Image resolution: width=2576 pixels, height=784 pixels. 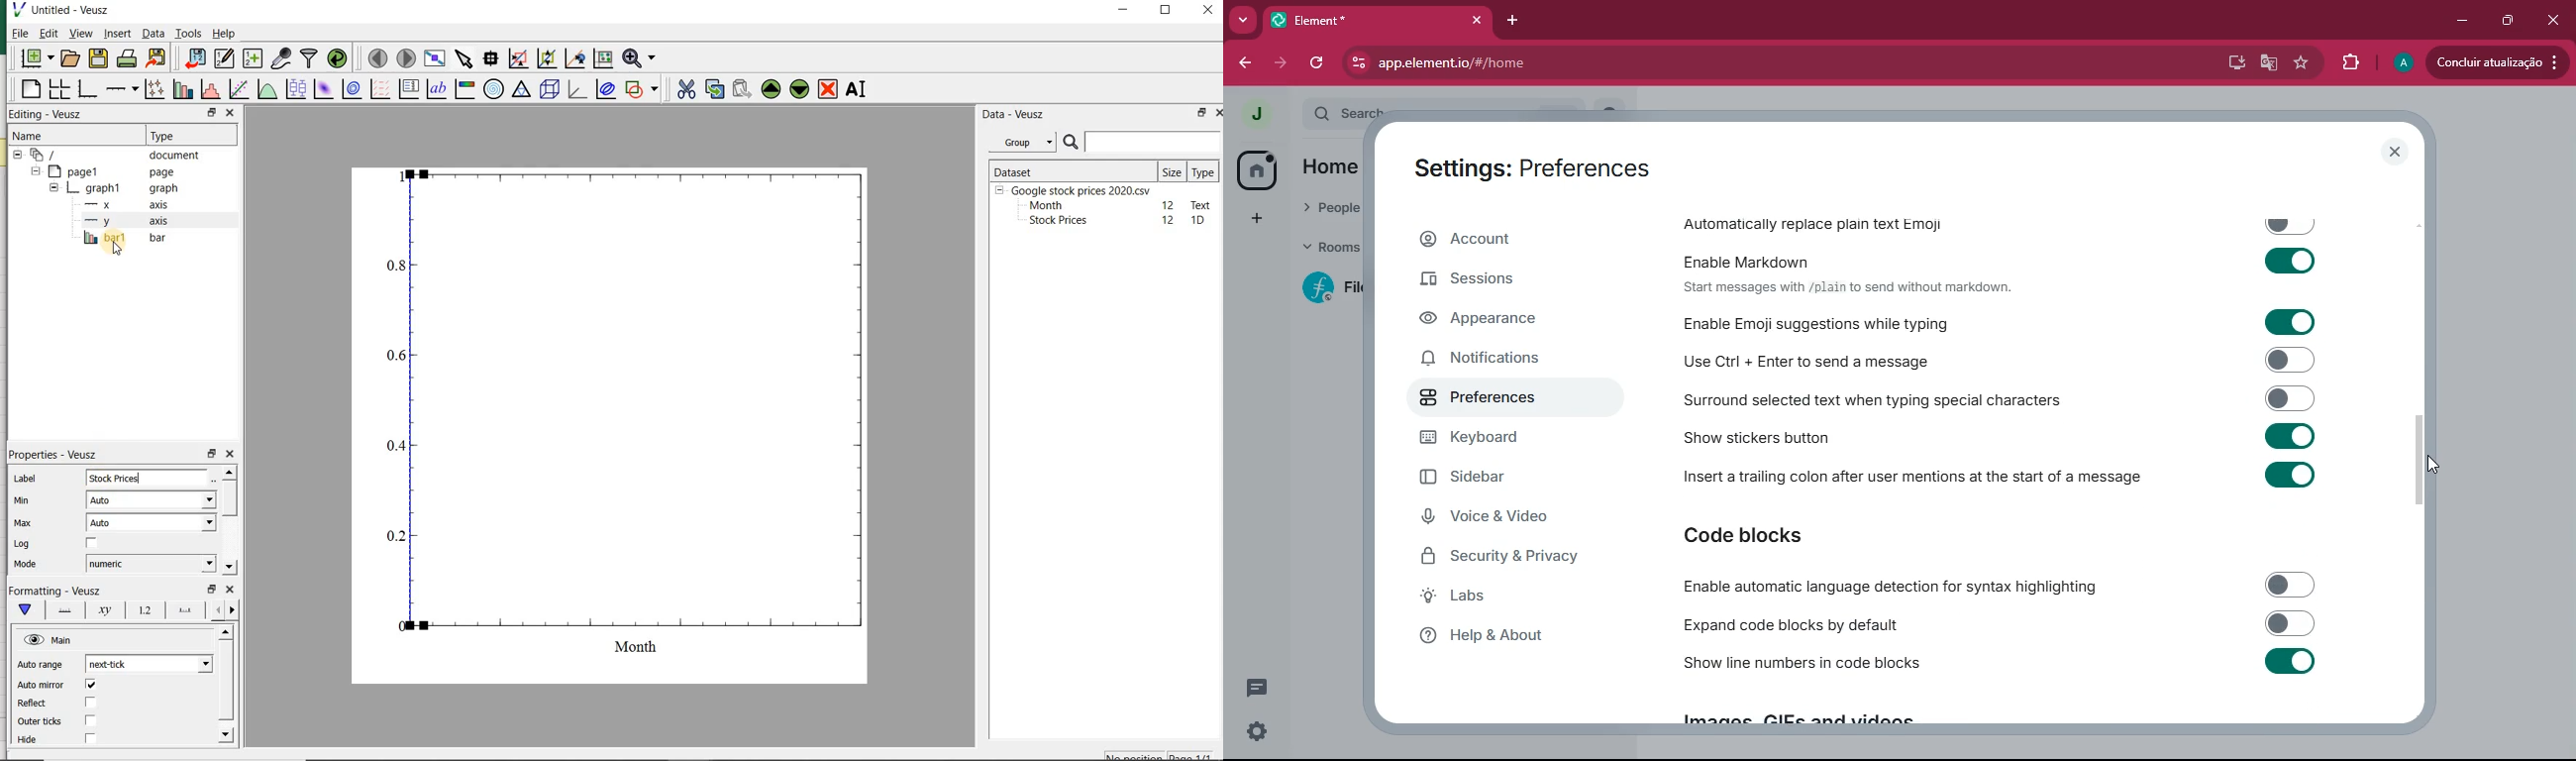 I want to click on labs, so click(x=1509, y=599).